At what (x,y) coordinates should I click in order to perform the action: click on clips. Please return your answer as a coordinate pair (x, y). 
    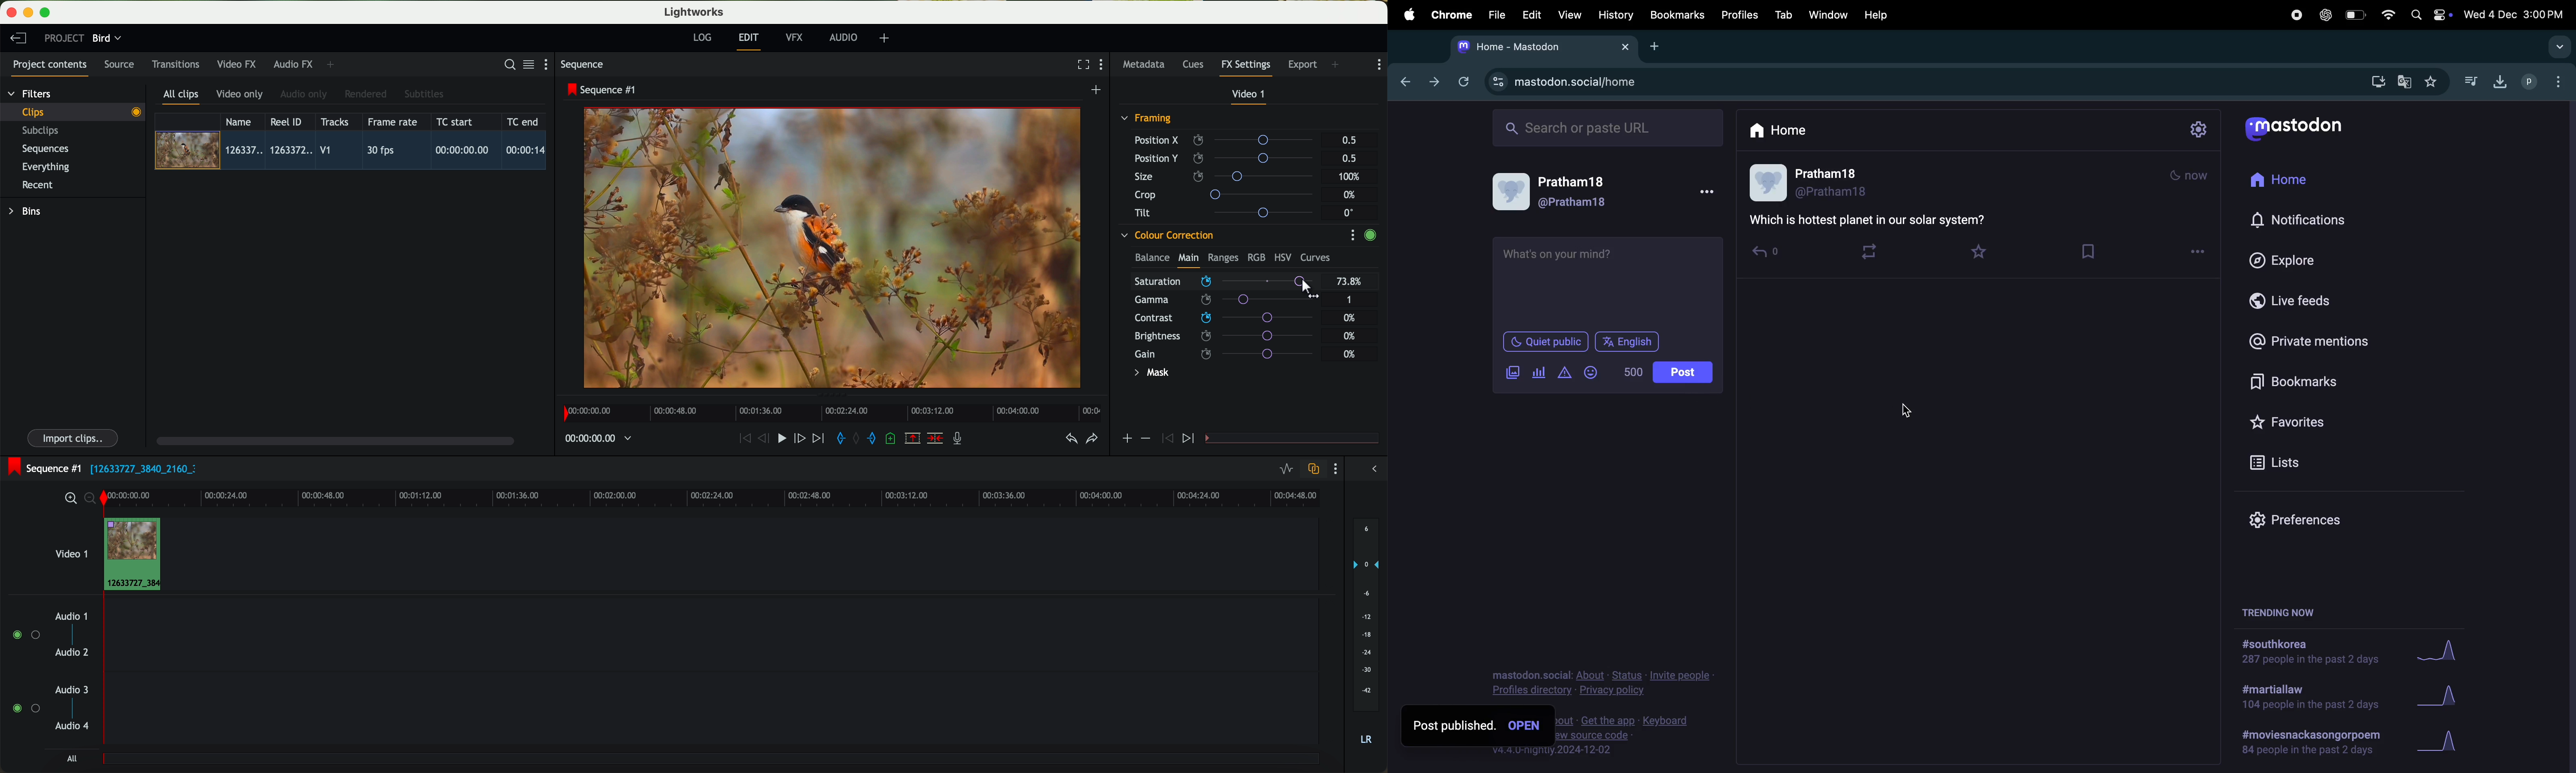
    Looking at the image, I should click on (73, 111).